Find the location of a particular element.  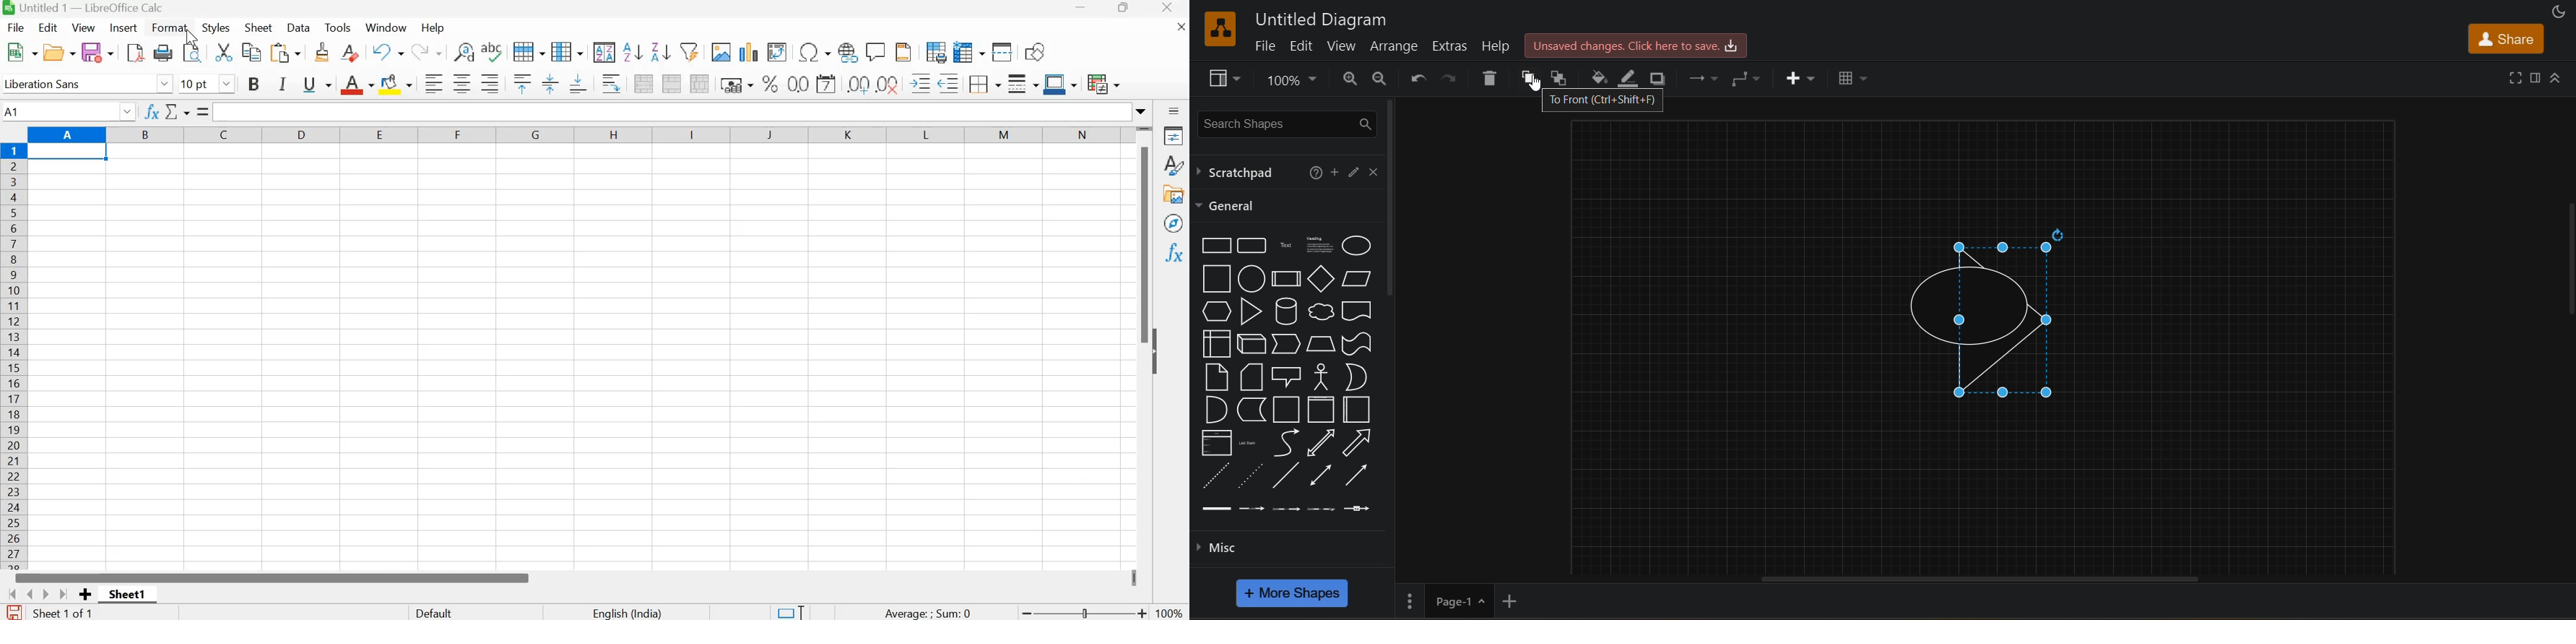

Decrease Indent is located at coordinates (949, 82).